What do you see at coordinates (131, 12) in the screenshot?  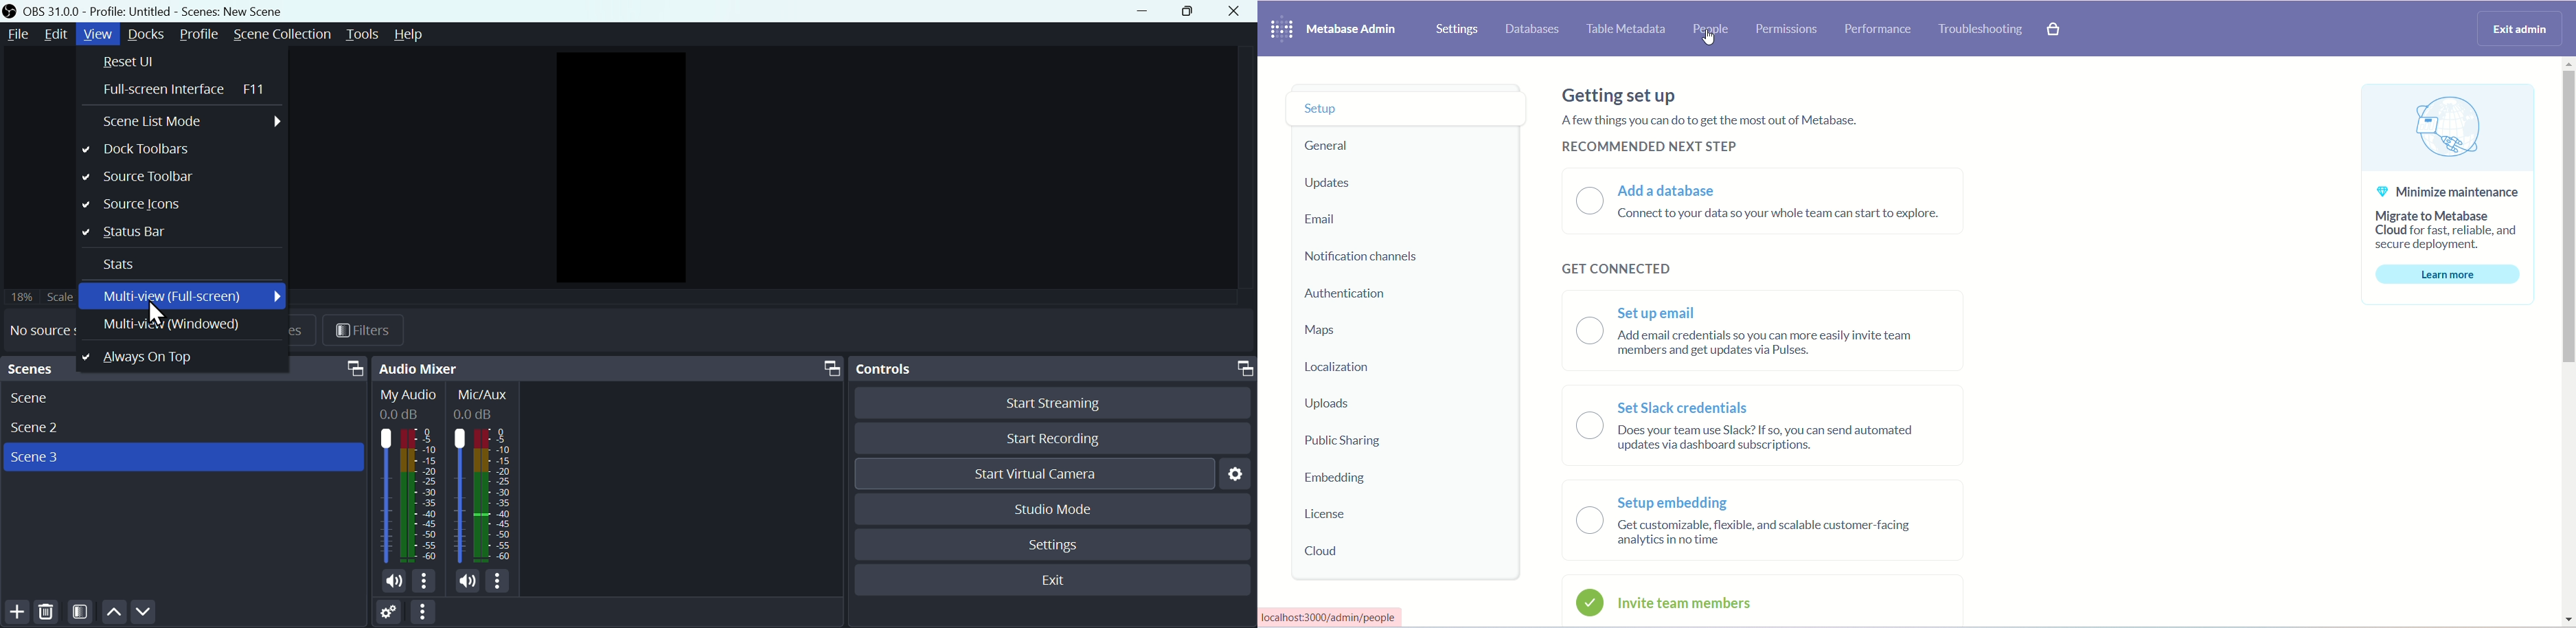 I see `Profile Title` at bounding box center [131, 12].